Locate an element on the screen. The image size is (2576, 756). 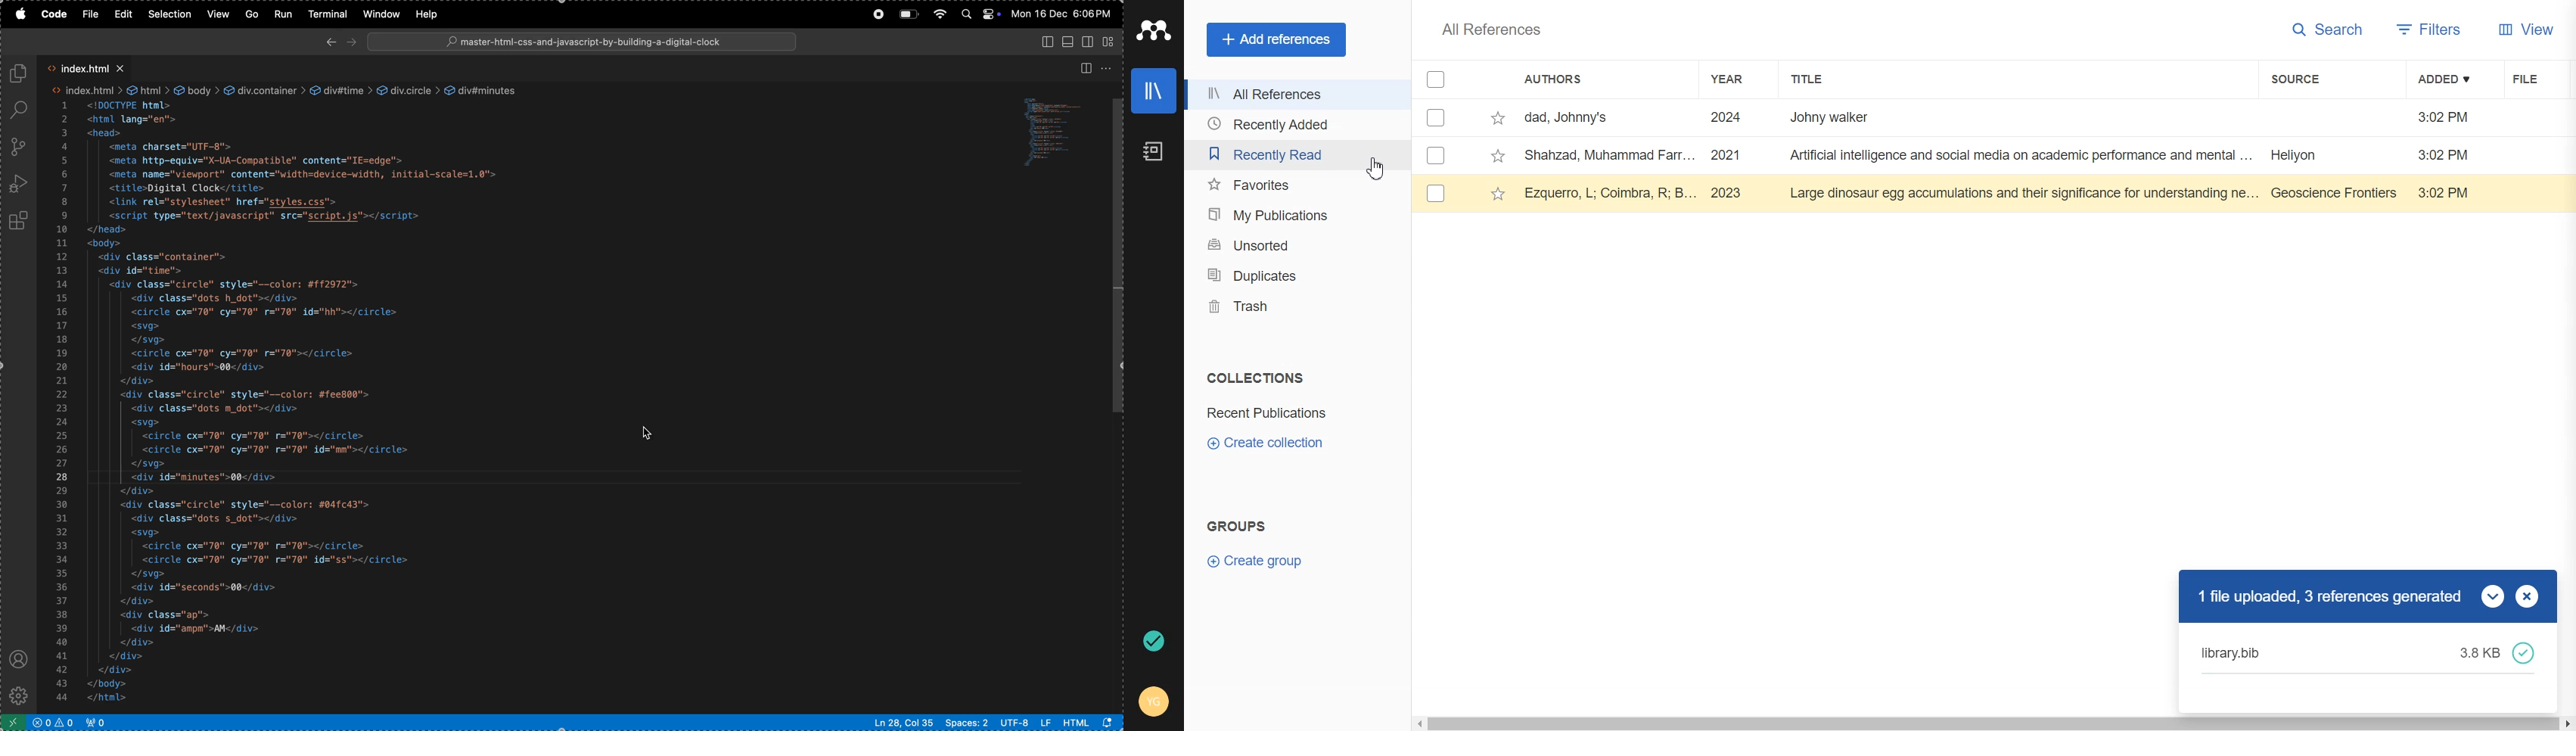
forward is located at coordinates (352, 42).